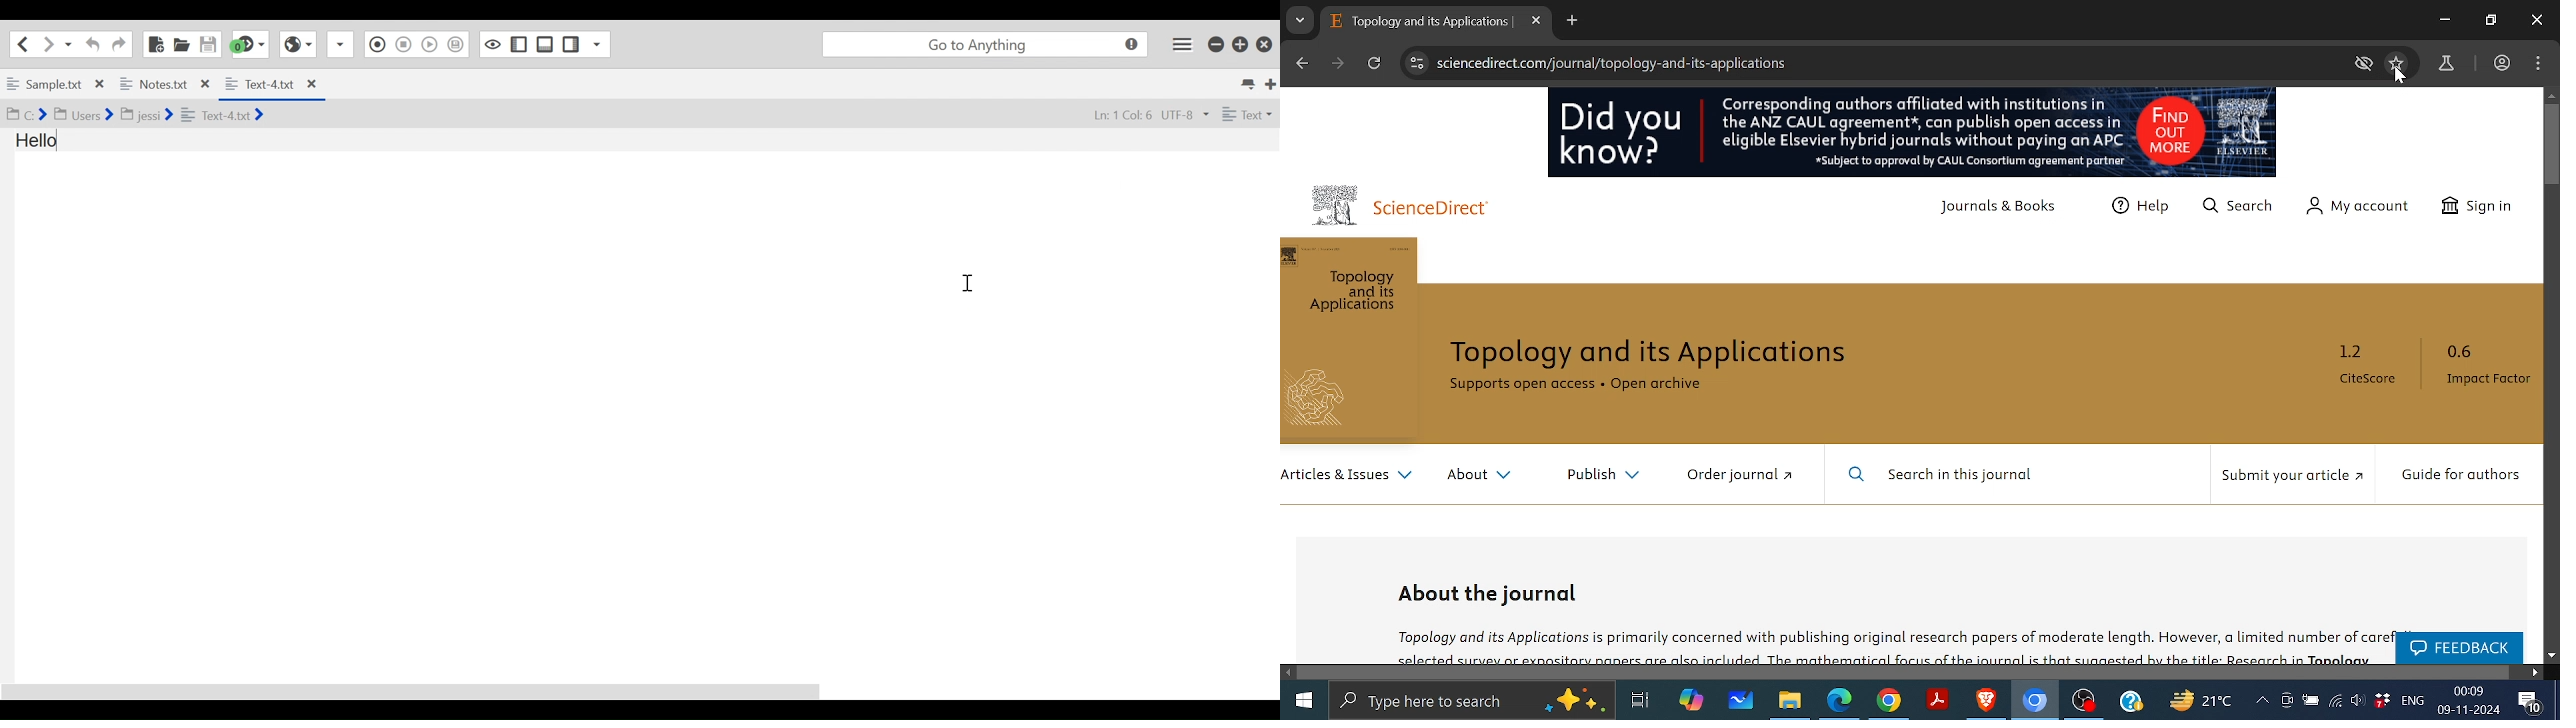 The image size is (2576, 728). Describe the element at coordinates (1688, 701) in the screenshot. I see `Copilot` at that location.